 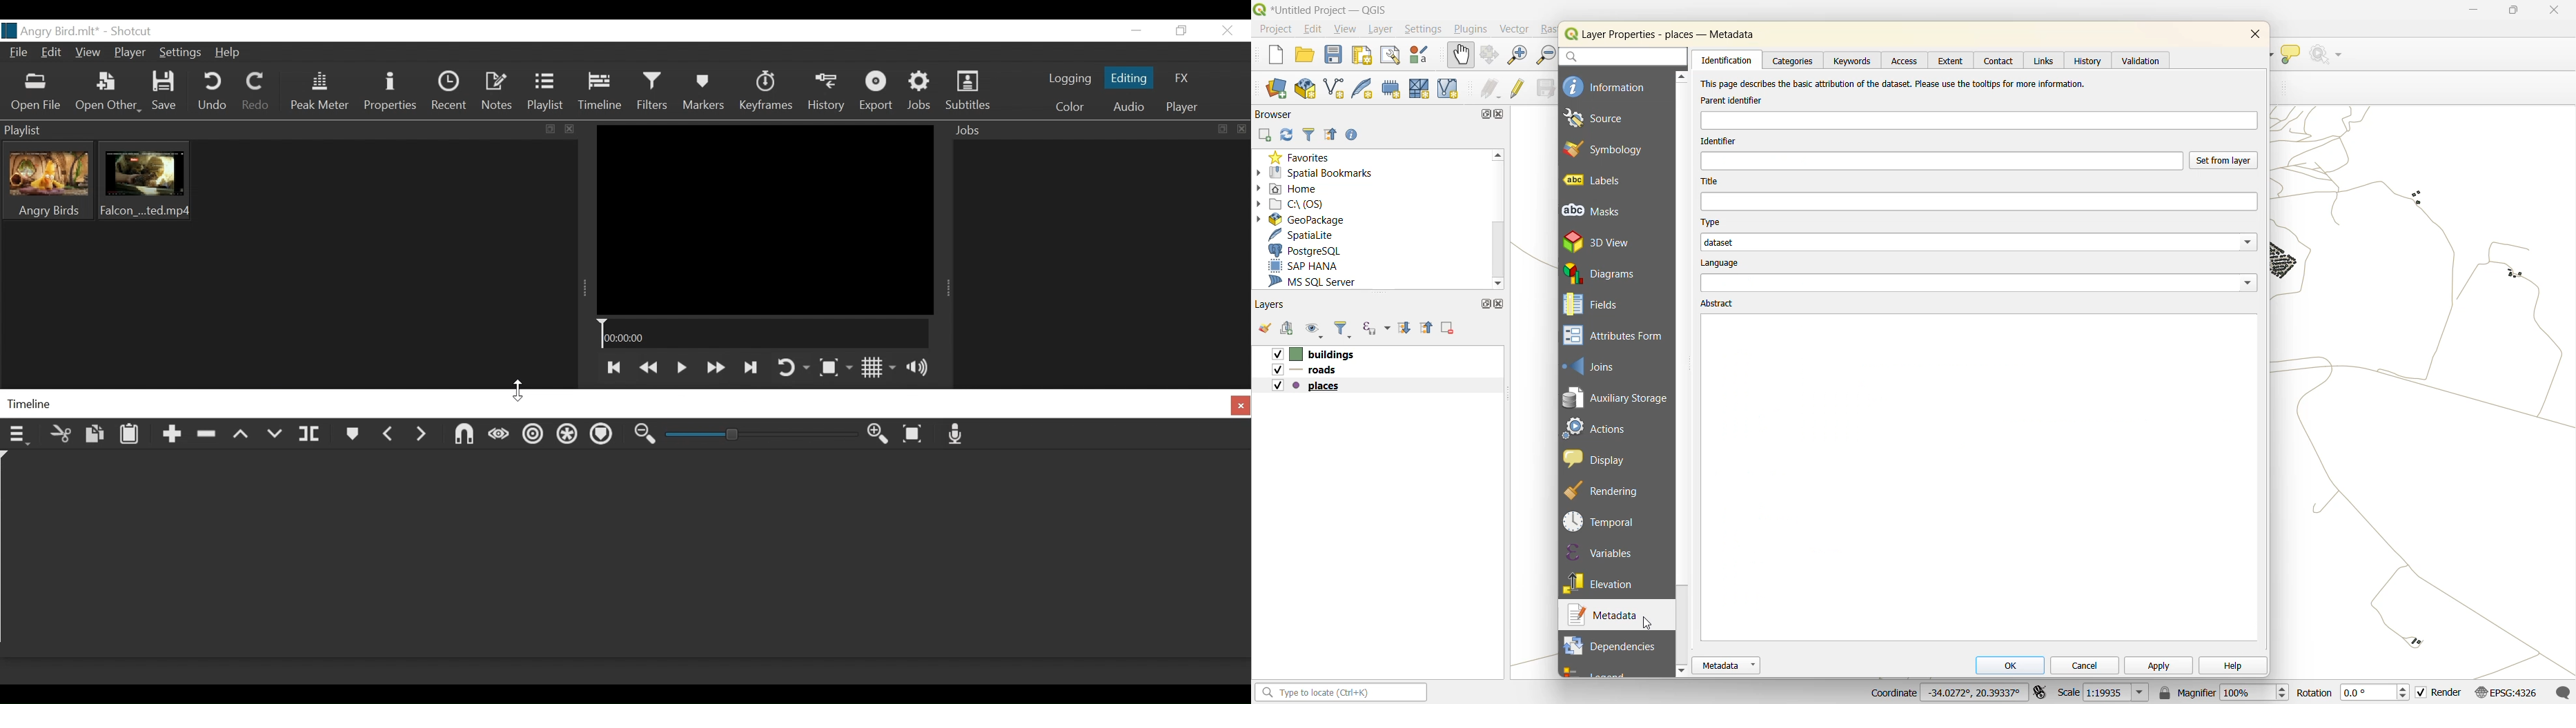 I want to click on zoom out, so click(x=1545, y=53).